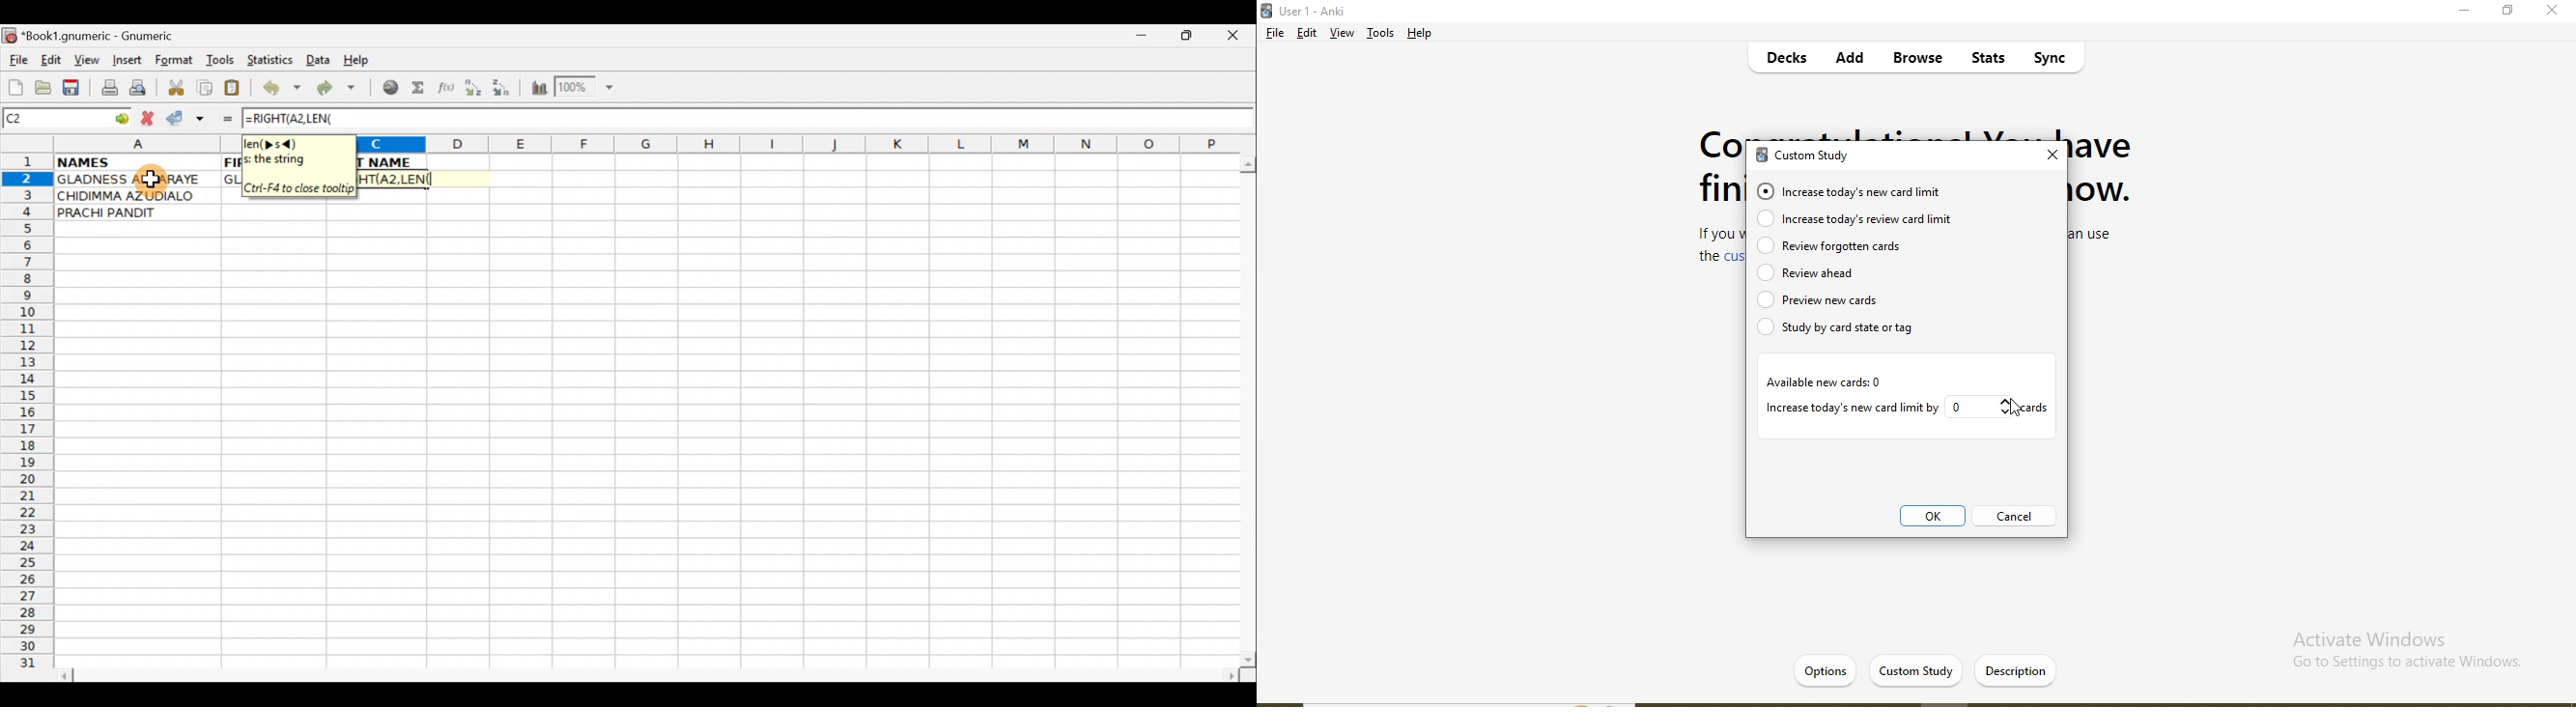  I want to click on Format, so click(177, 62).